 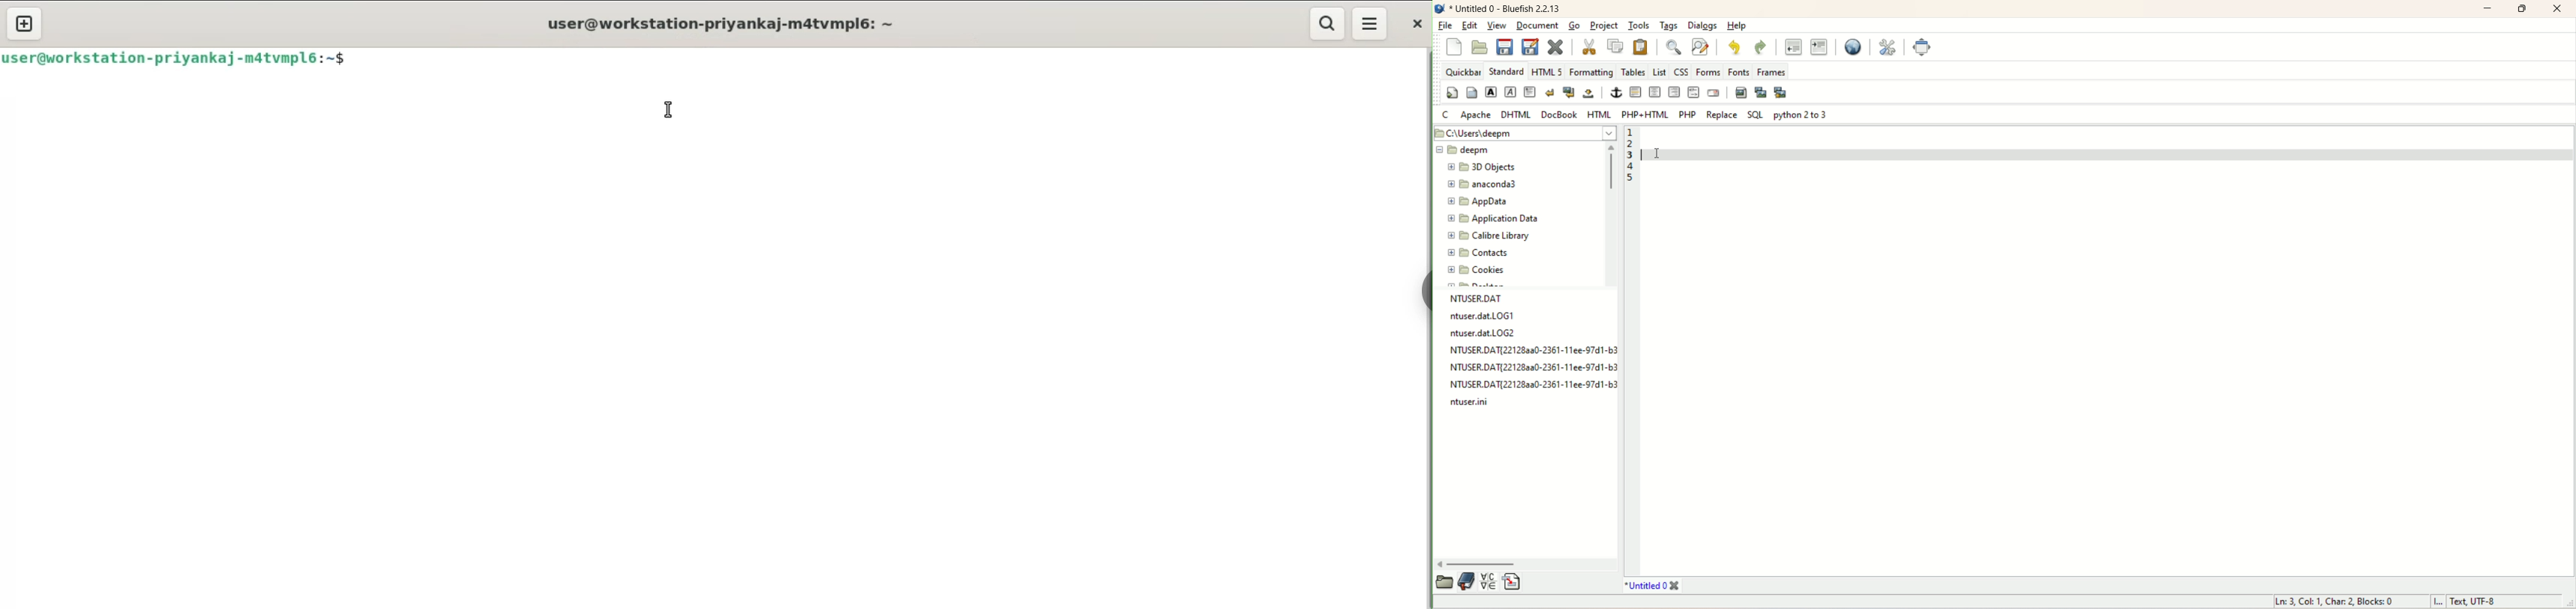 I want to click on CSS, so click(x=1682, y=72).